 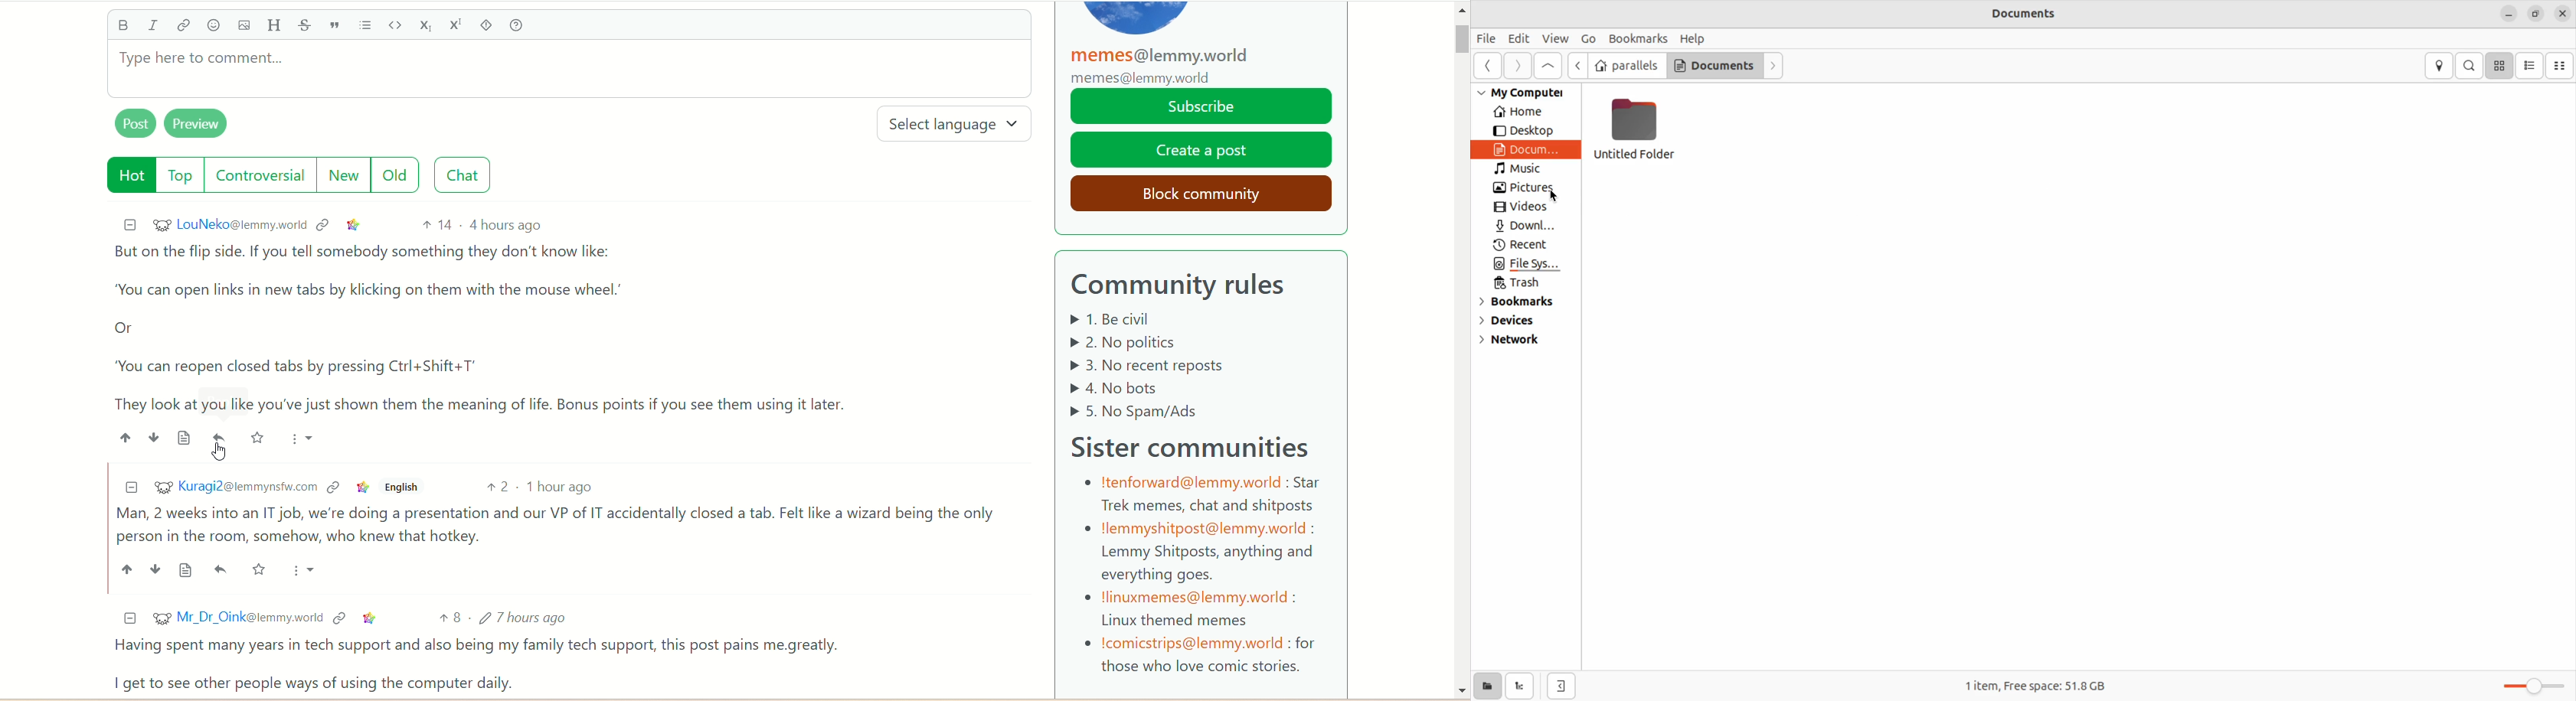 I want to click on minimize, so click(x=126, y=487).